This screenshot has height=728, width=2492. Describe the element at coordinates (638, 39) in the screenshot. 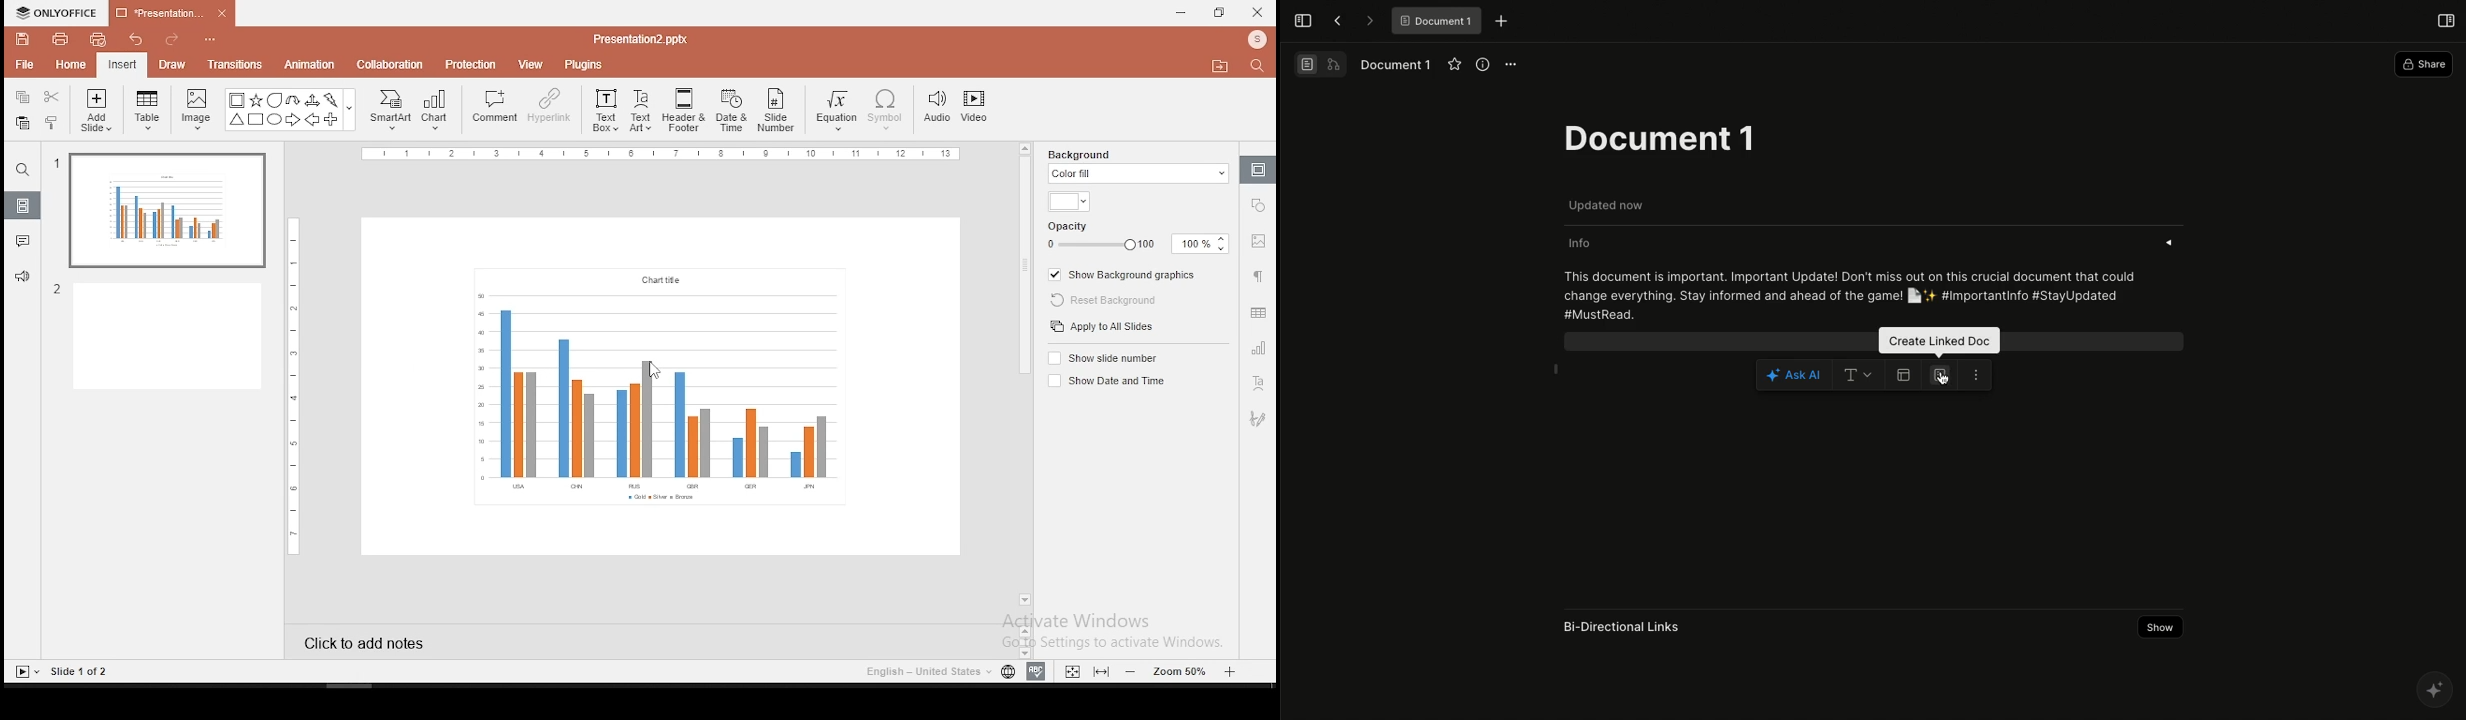

I see `Presentation? pptx` at that location.